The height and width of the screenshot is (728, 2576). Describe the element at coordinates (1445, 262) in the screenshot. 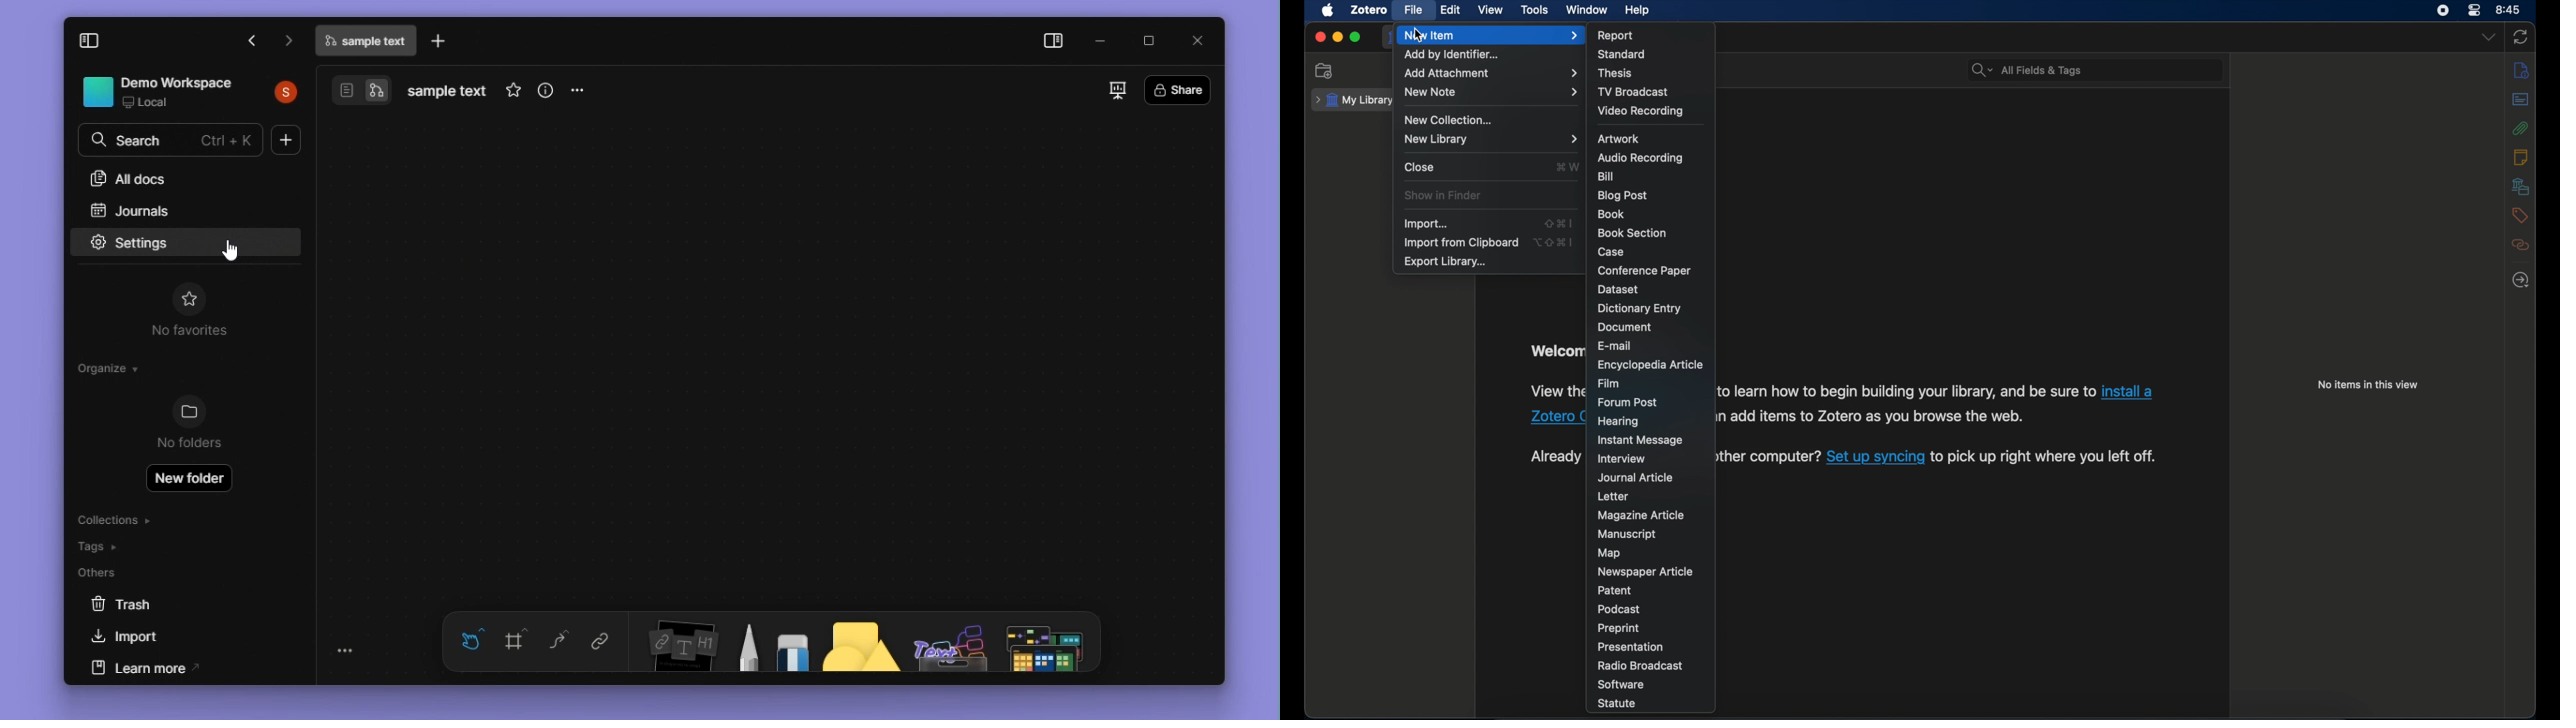

I see `export library` at that location.